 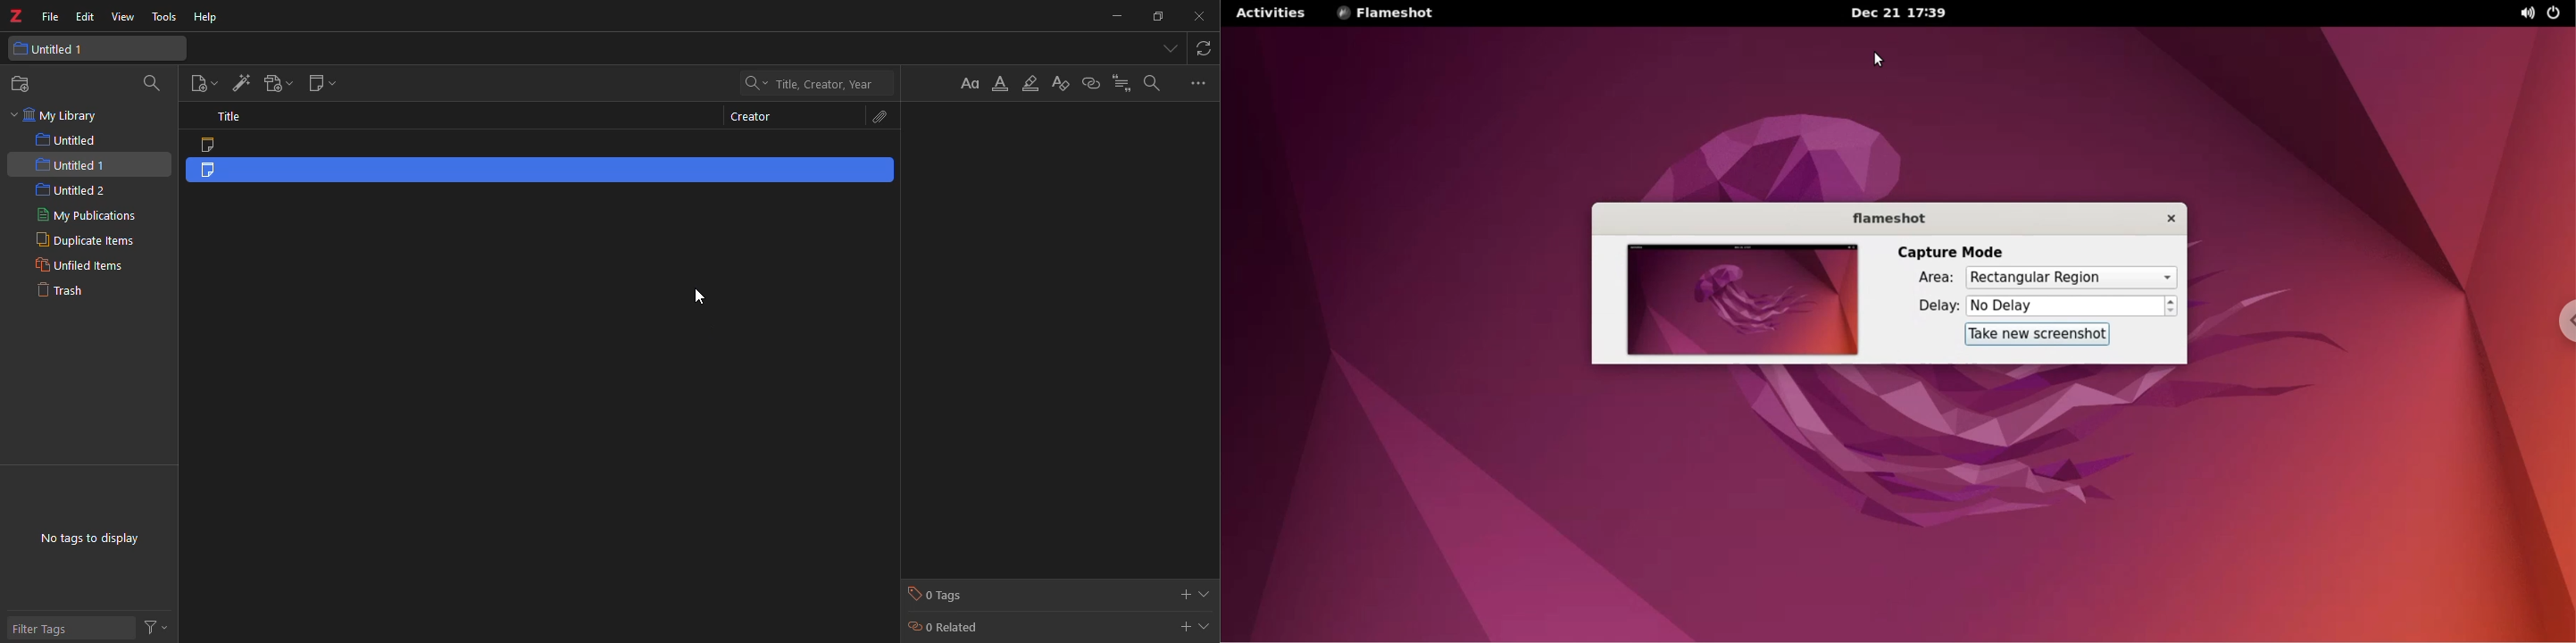 I want to click on link, so click(x=1087, y=83).